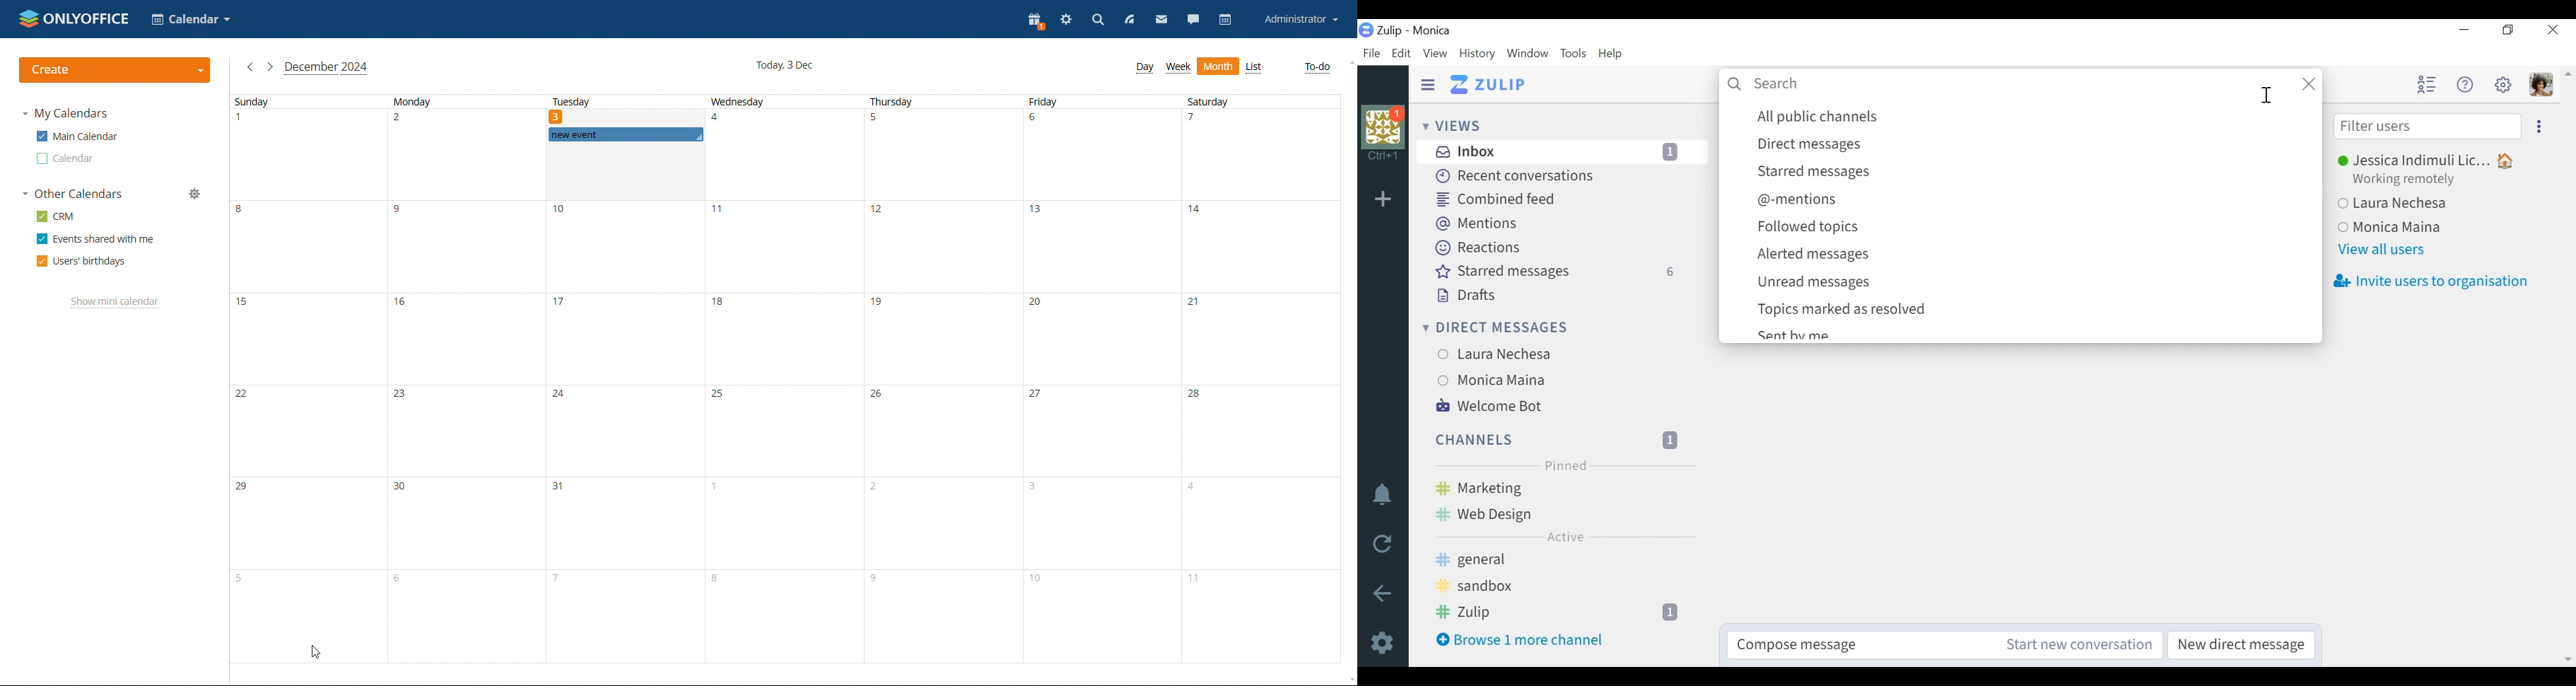  What do you see at coordinates (2030, 201) in the screenshot?
I see `@-mentions` at bounding box center [2030, 201].